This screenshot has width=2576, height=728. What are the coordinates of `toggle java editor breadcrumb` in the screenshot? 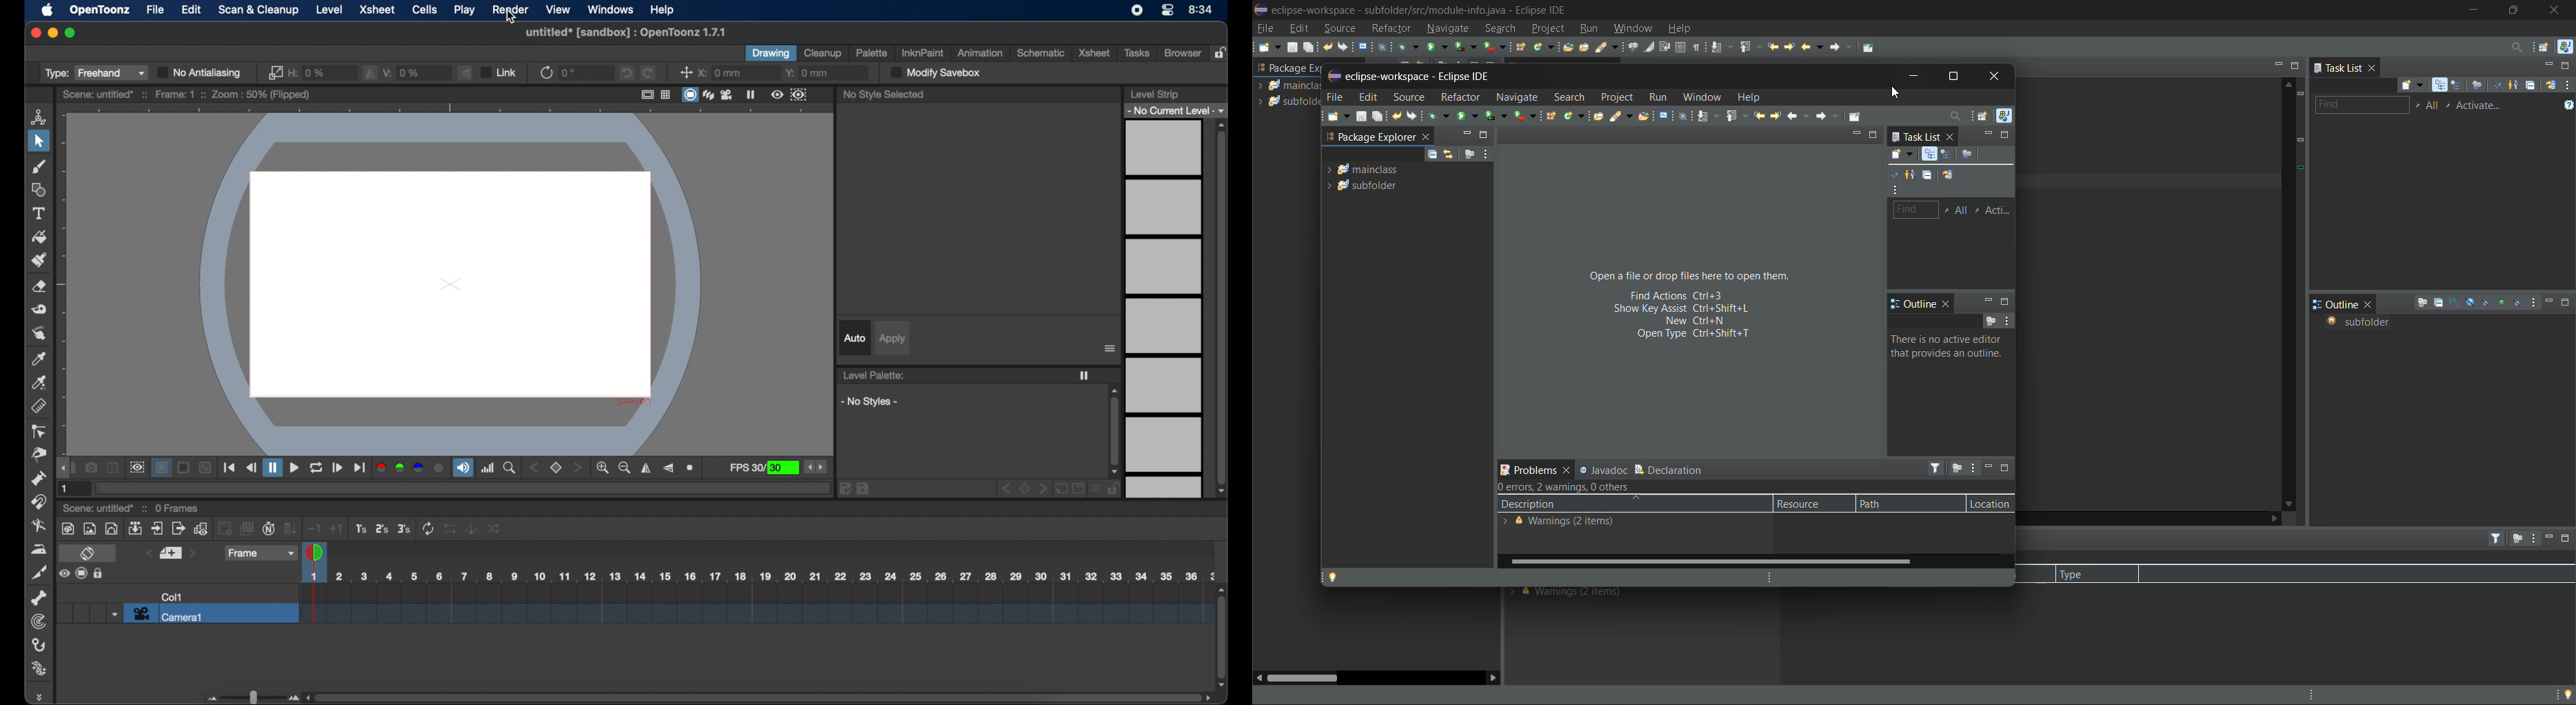 It's located at (1633, 46).